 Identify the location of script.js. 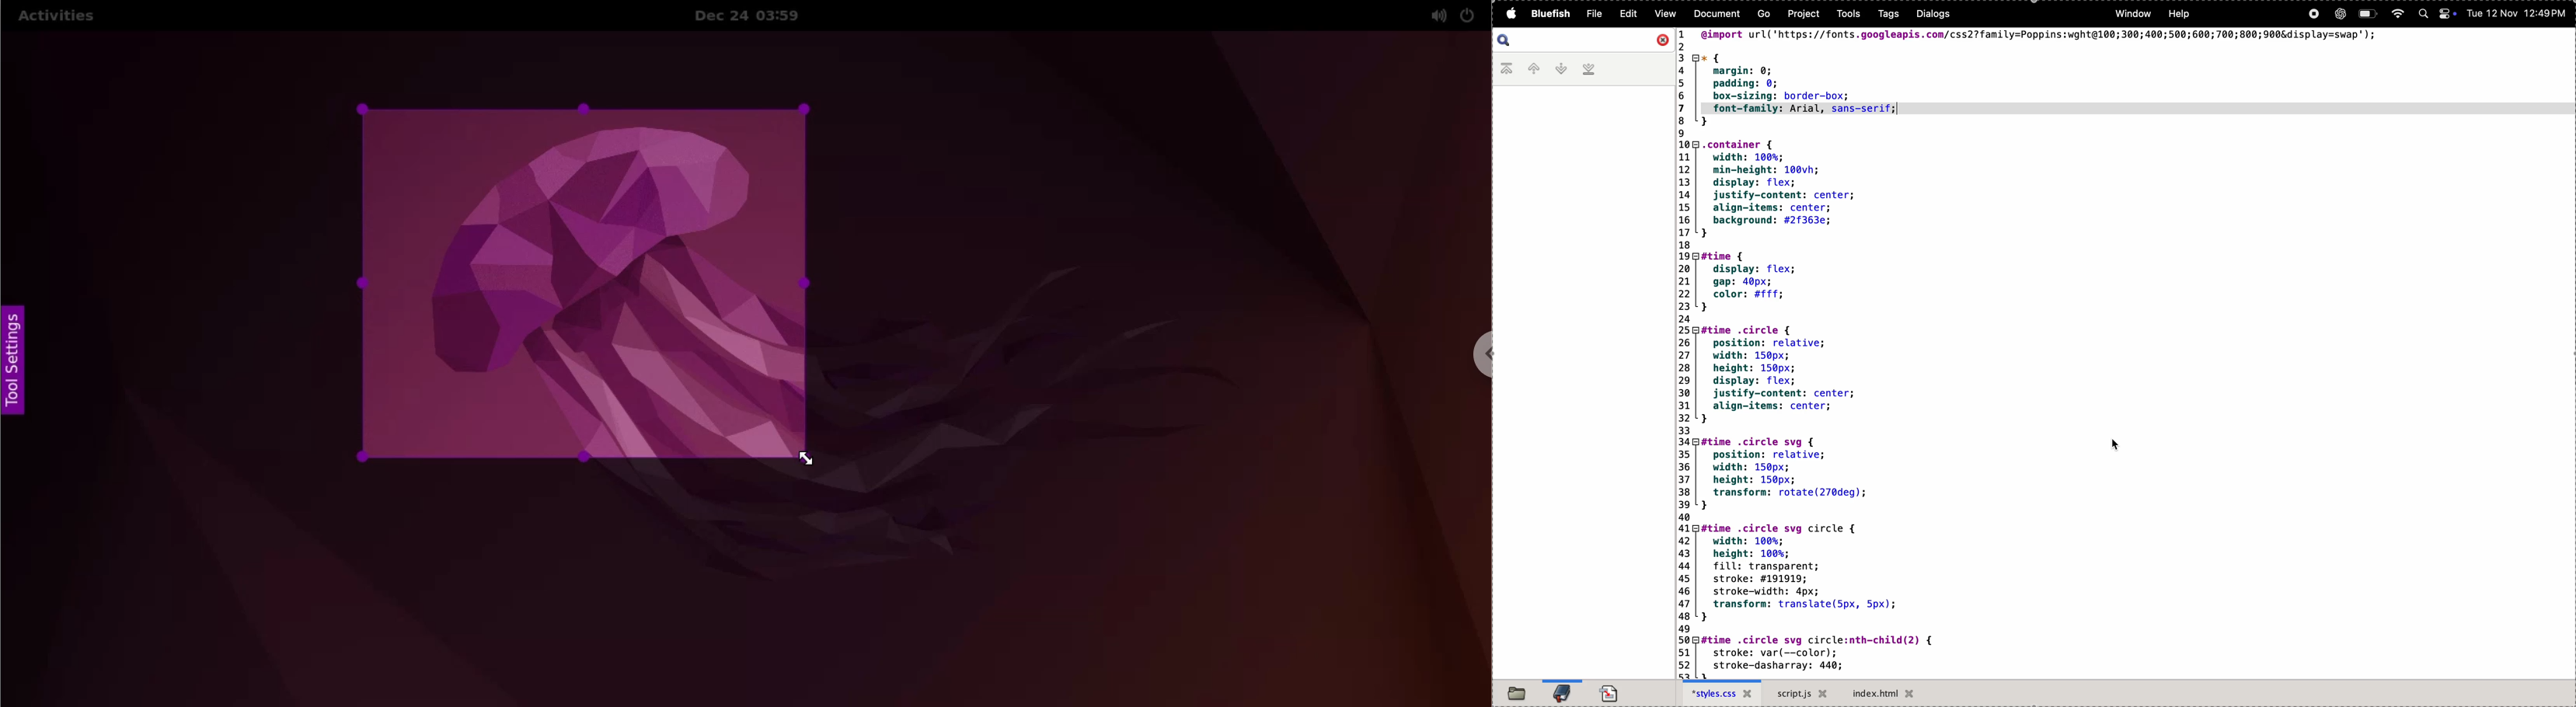
(1802, 695).